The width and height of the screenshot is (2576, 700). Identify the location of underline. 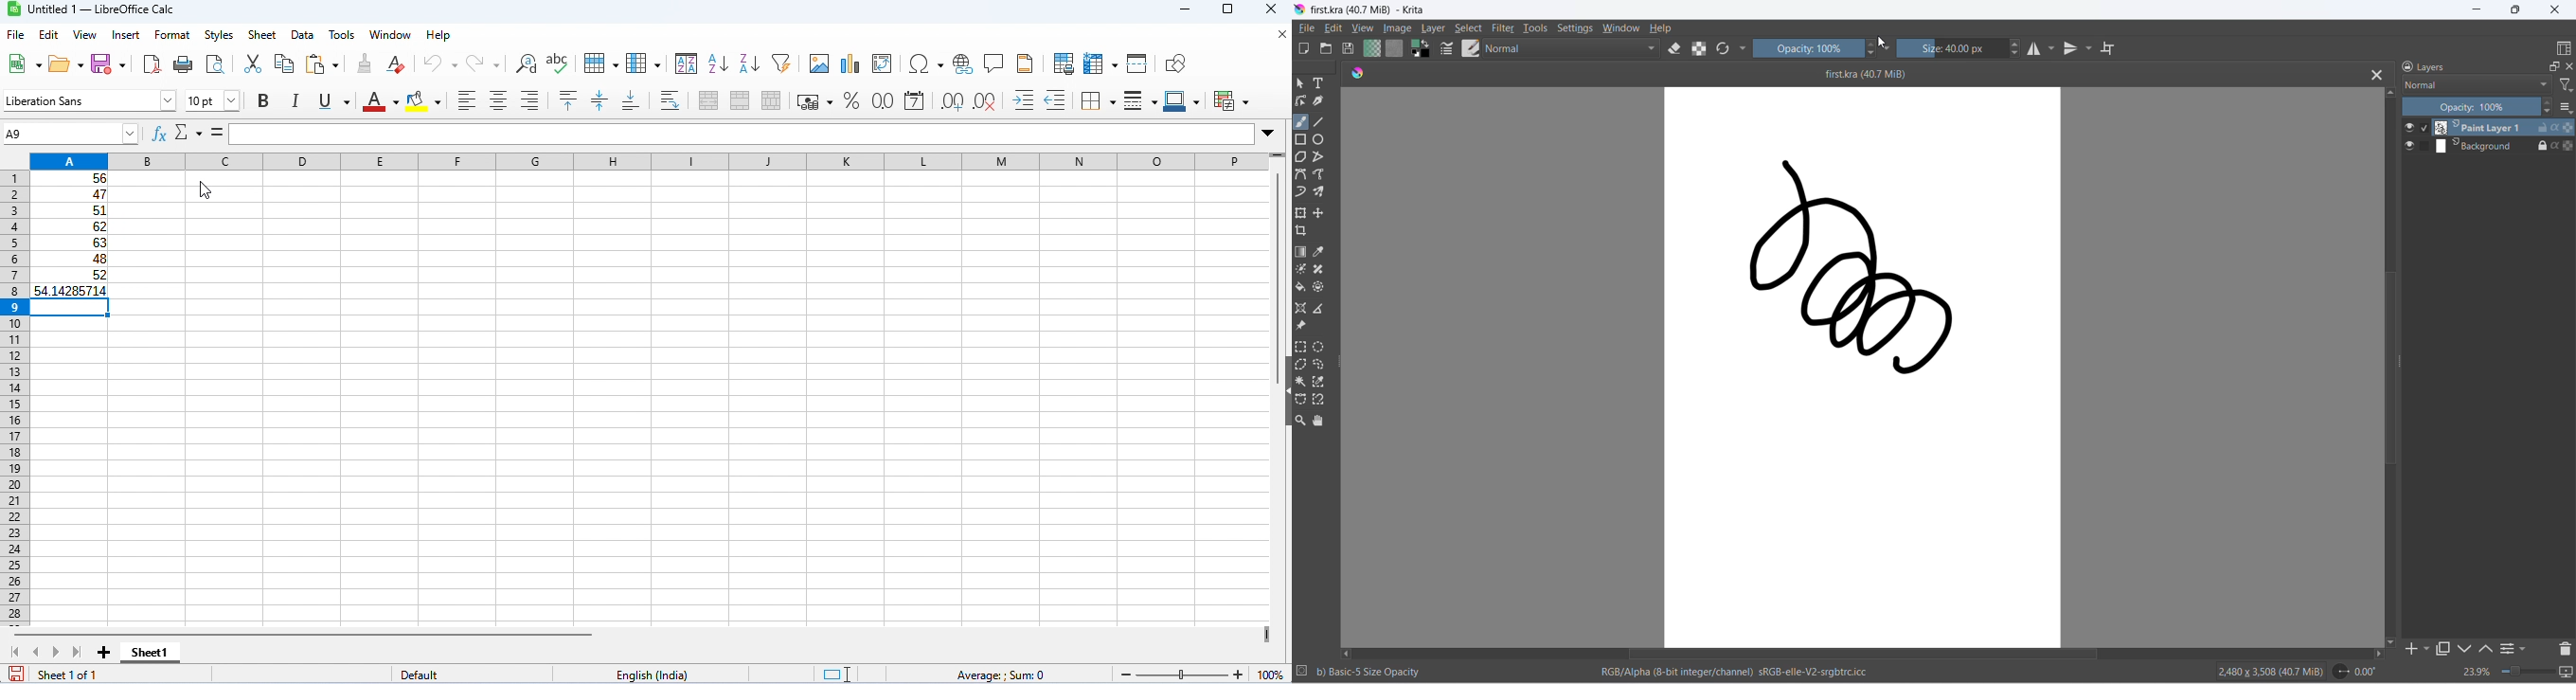
(331, 101).